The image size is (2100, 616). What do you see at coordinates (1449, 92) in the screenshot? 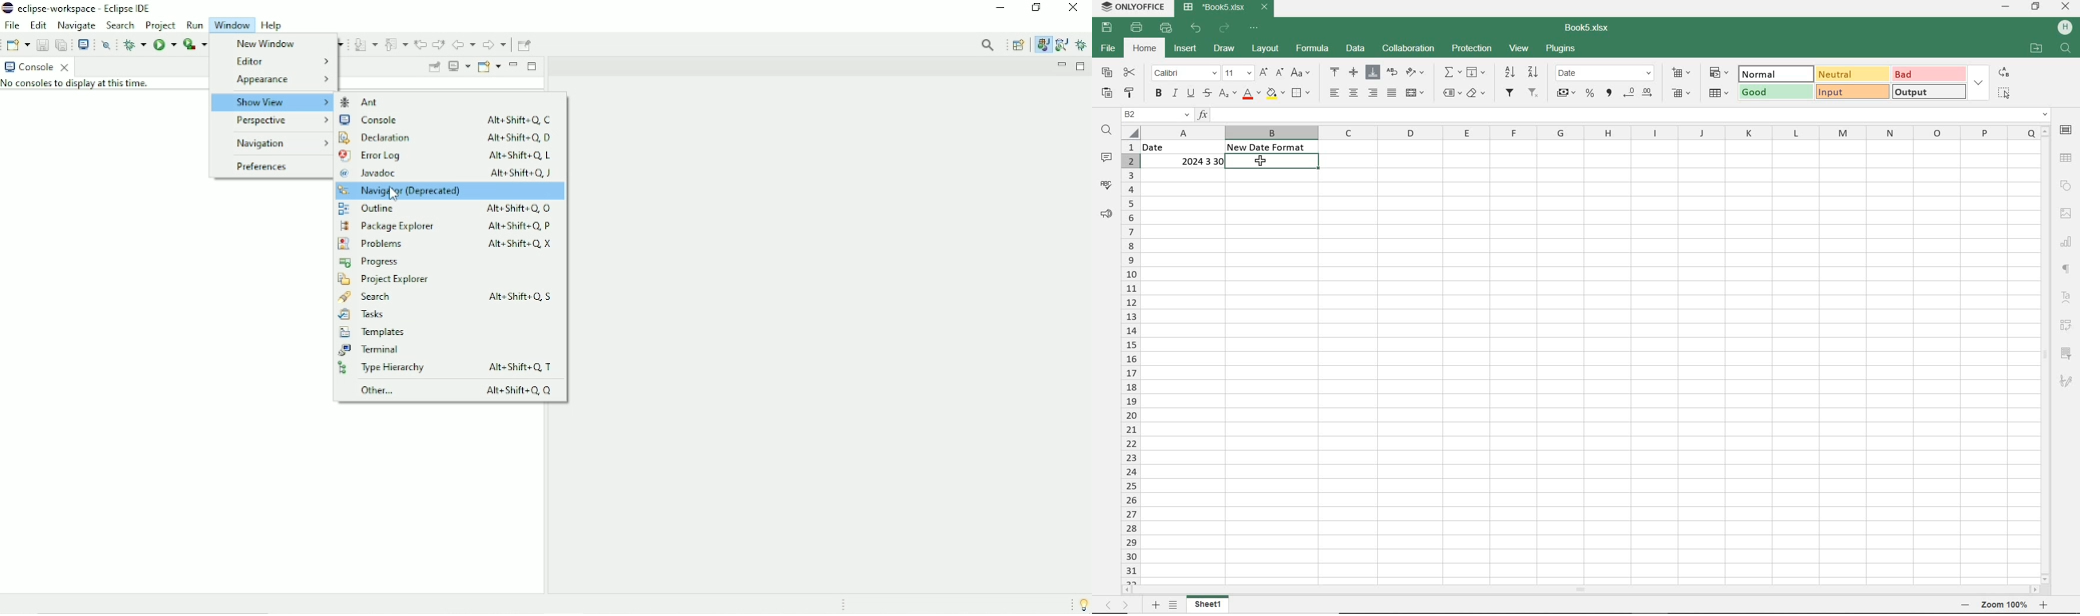
I see `NAMED RANGES` at bounding box center [1449, 92].